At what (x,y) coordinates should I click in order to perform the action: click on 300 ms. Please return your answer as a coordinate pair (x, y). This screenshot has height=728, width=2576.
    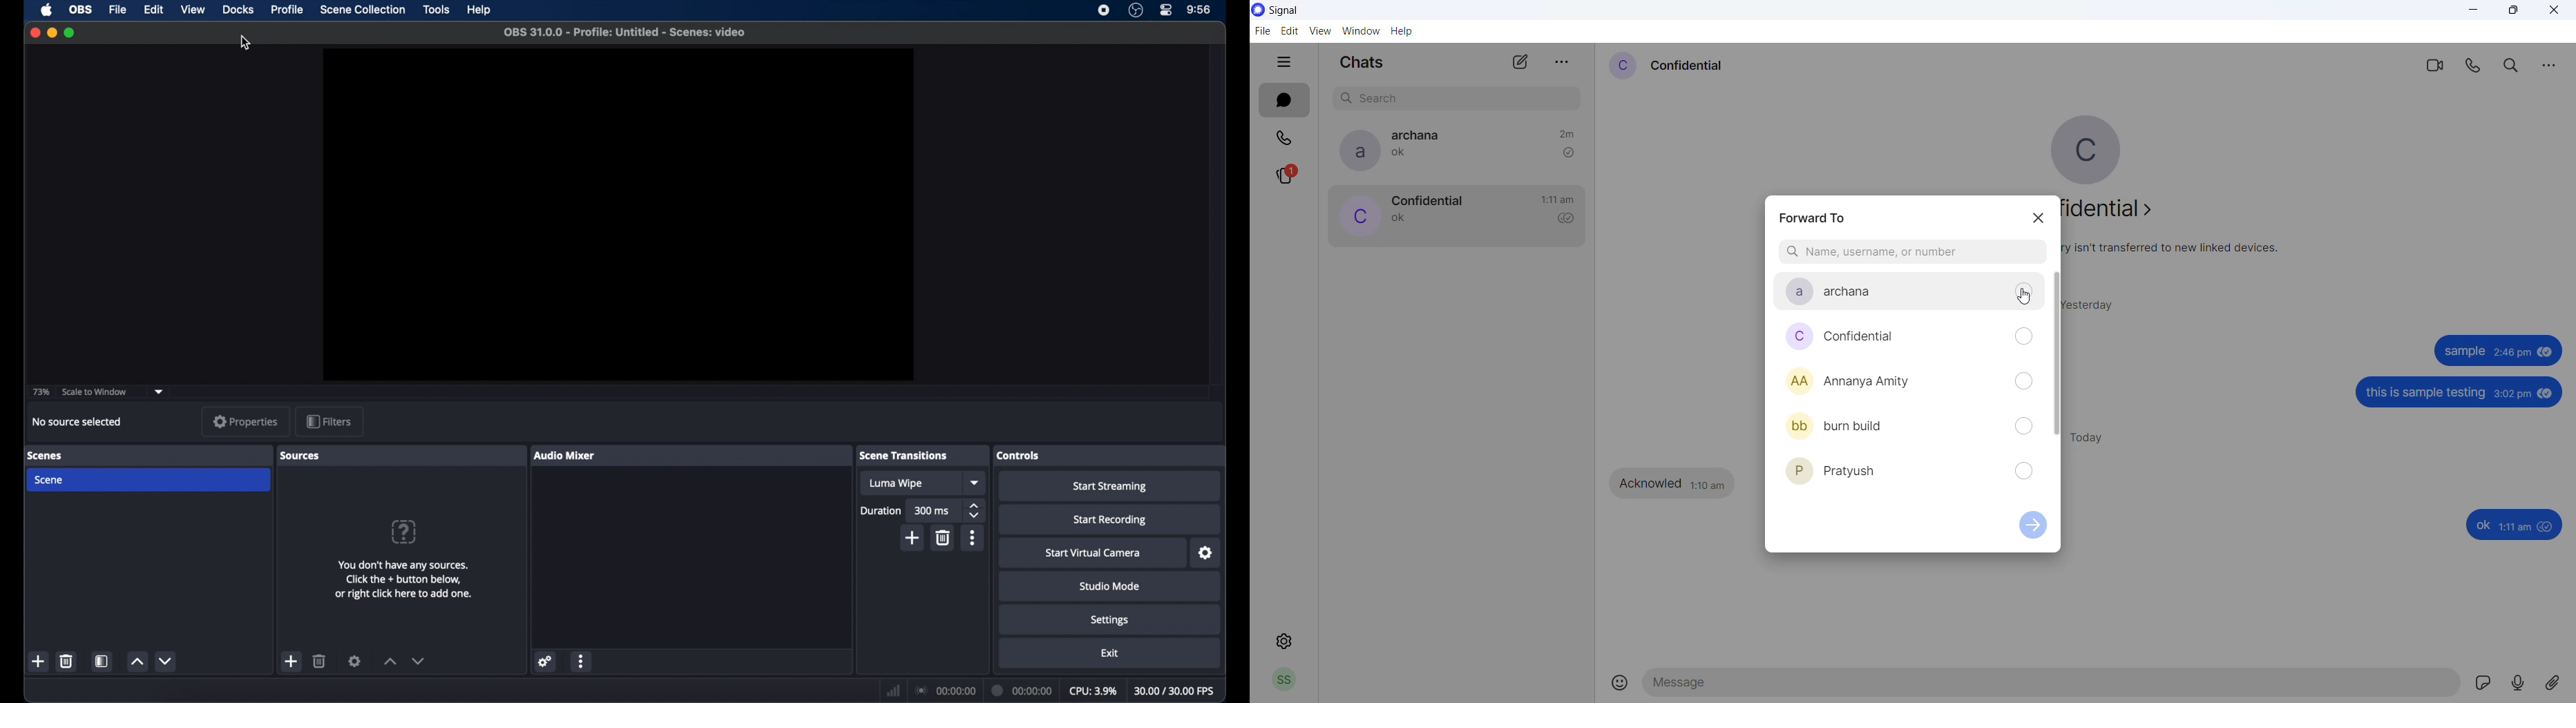
    Looking at the image, I should click on (934, 511).